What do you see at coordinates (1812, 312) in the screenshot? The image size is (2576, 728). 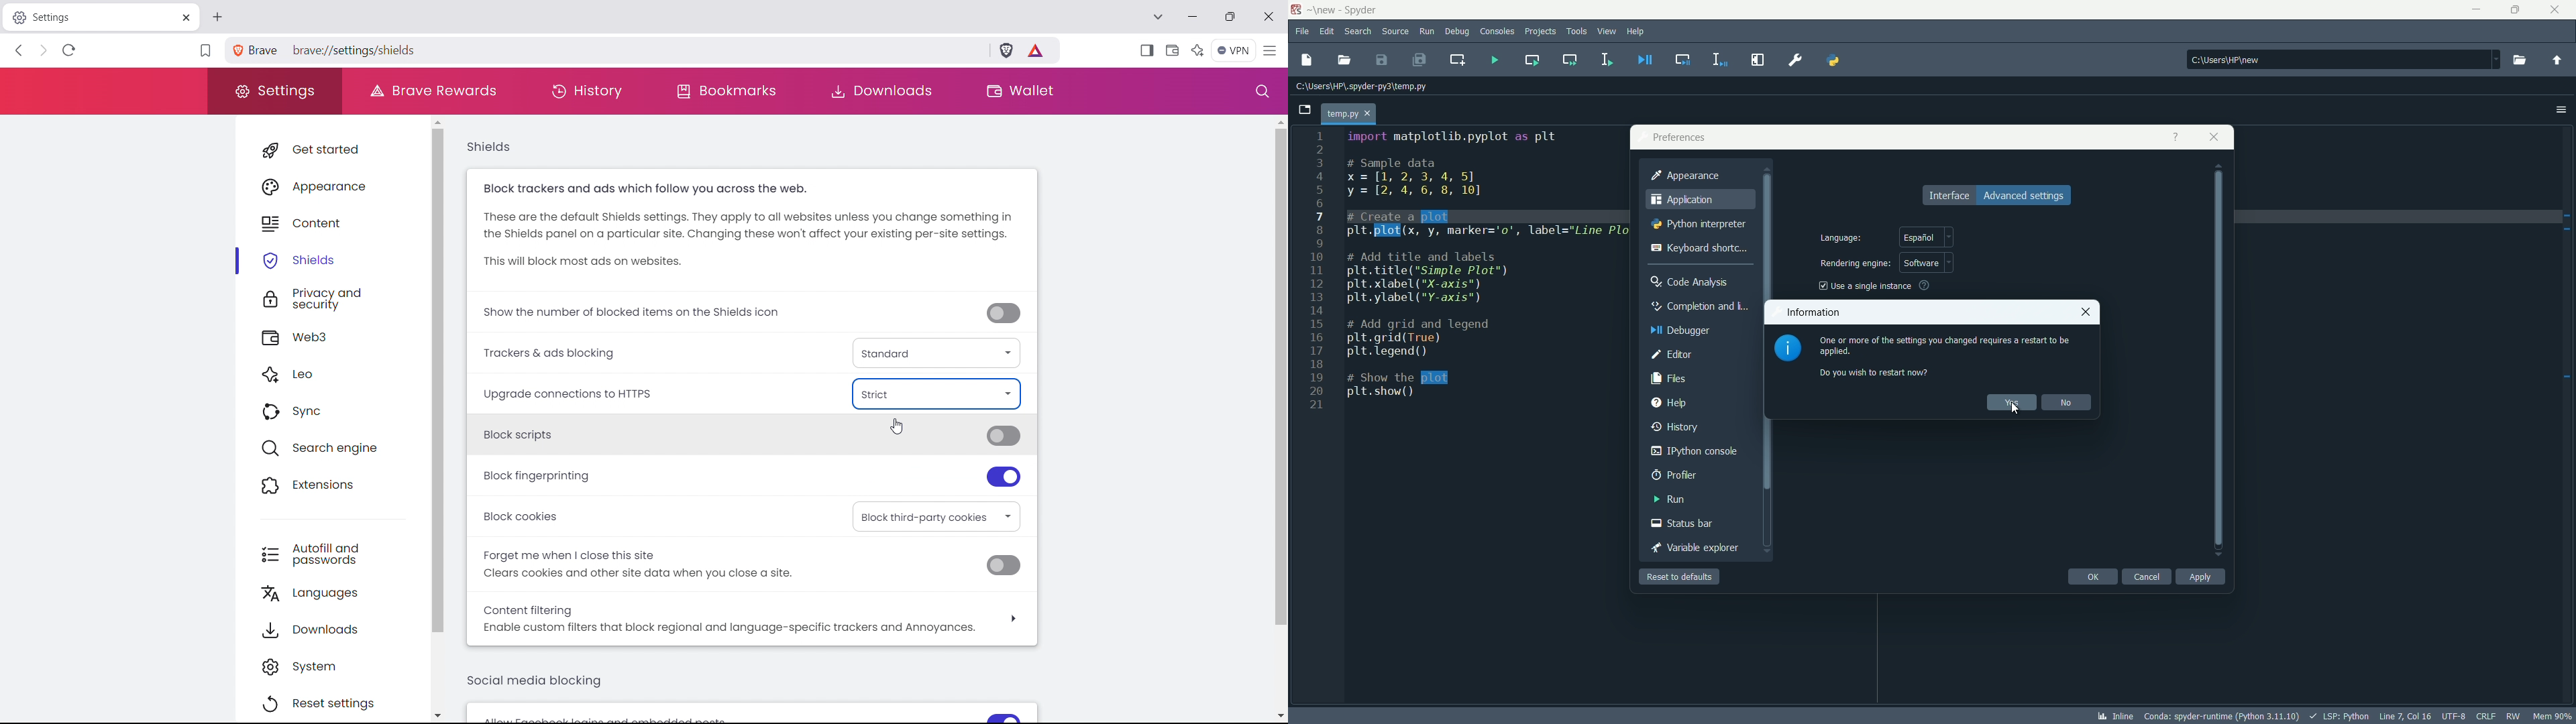 I see `information` at bounding box center [1812, 312].